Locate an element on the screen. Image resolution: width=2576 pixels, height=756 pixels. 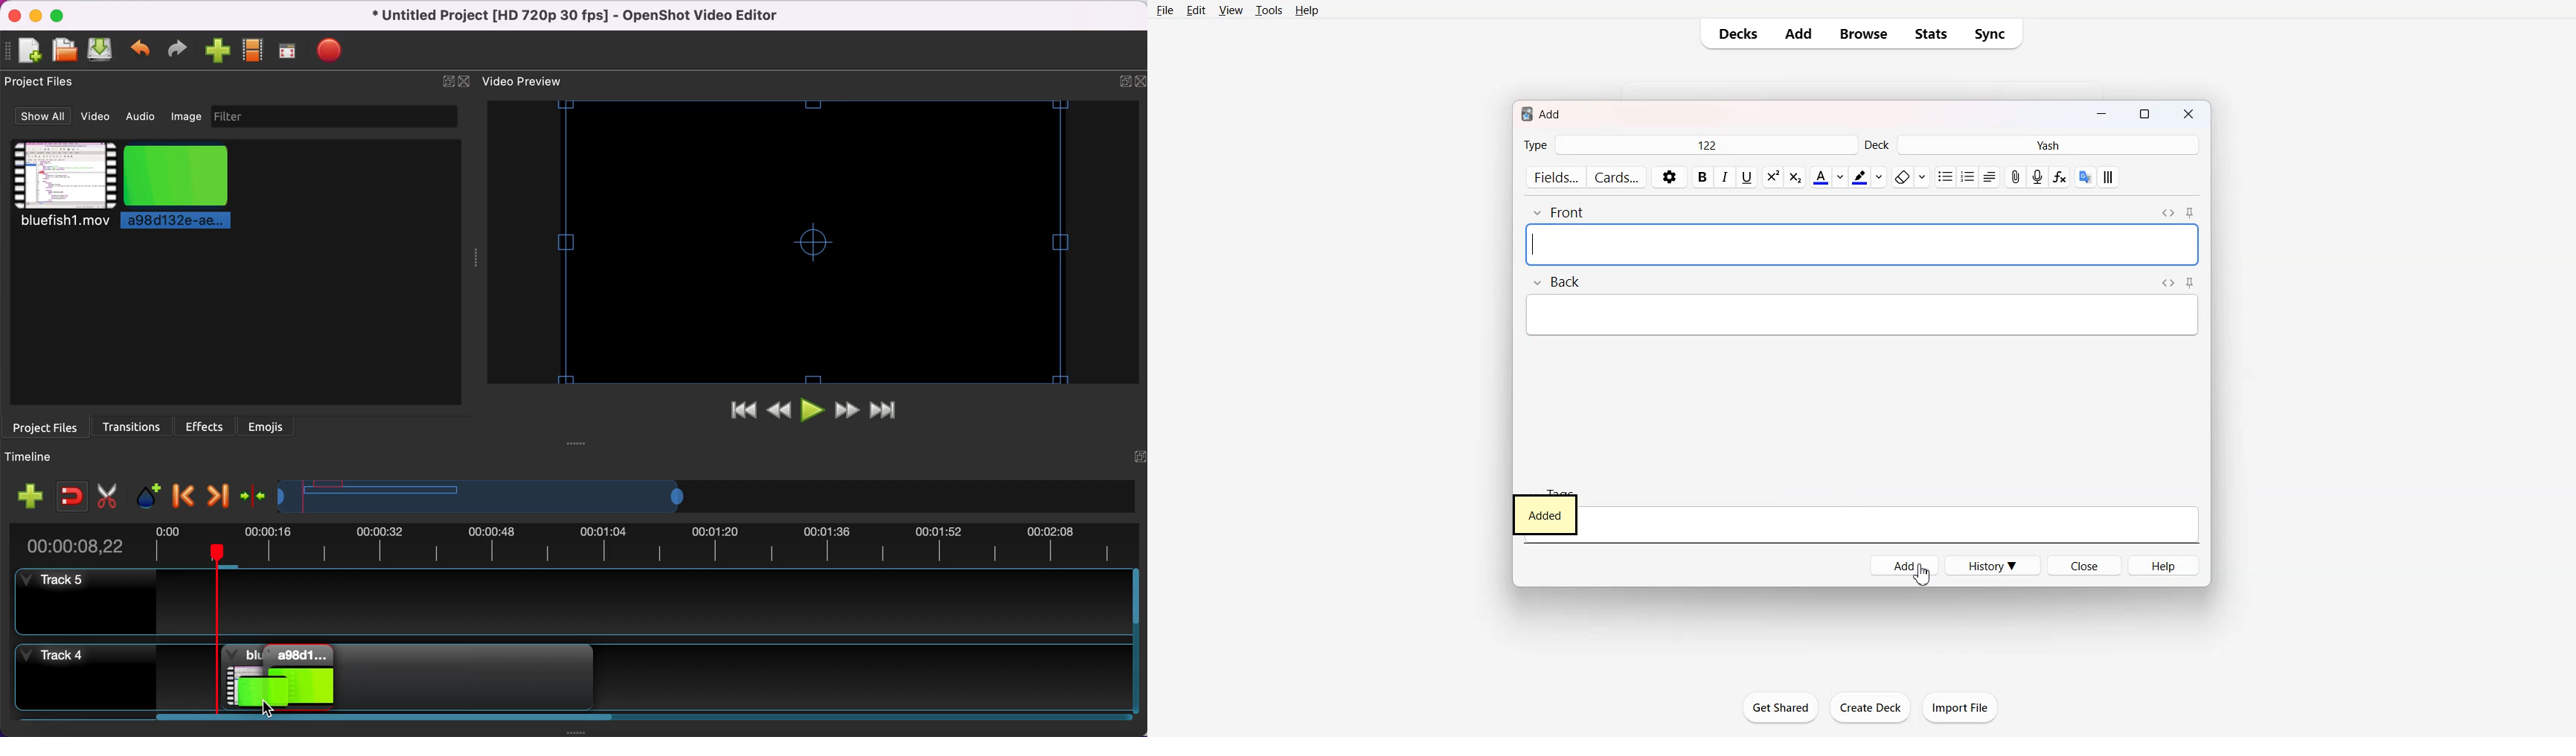
Decks is located at coordinates (1735, 34).